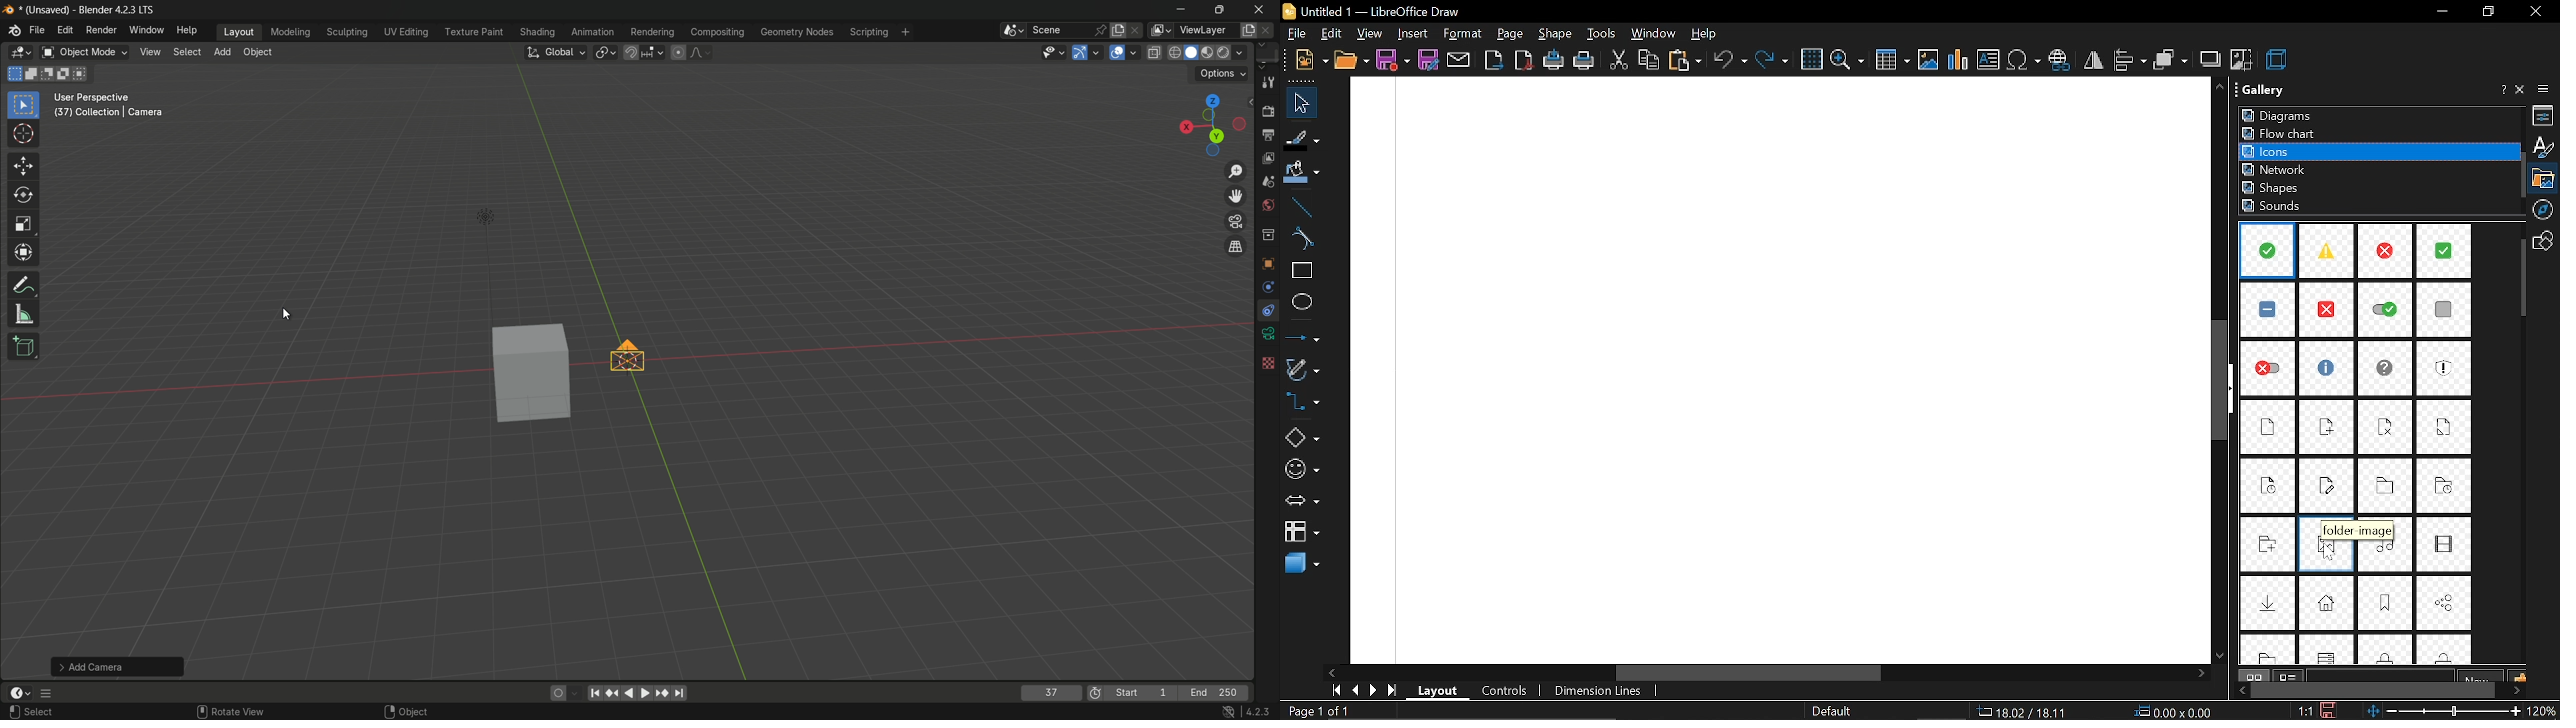 The height and width of the screenshot is (728, 2576). Describe the element at coordinates (1652, 34) in the screenshot. I see `window` at that location.